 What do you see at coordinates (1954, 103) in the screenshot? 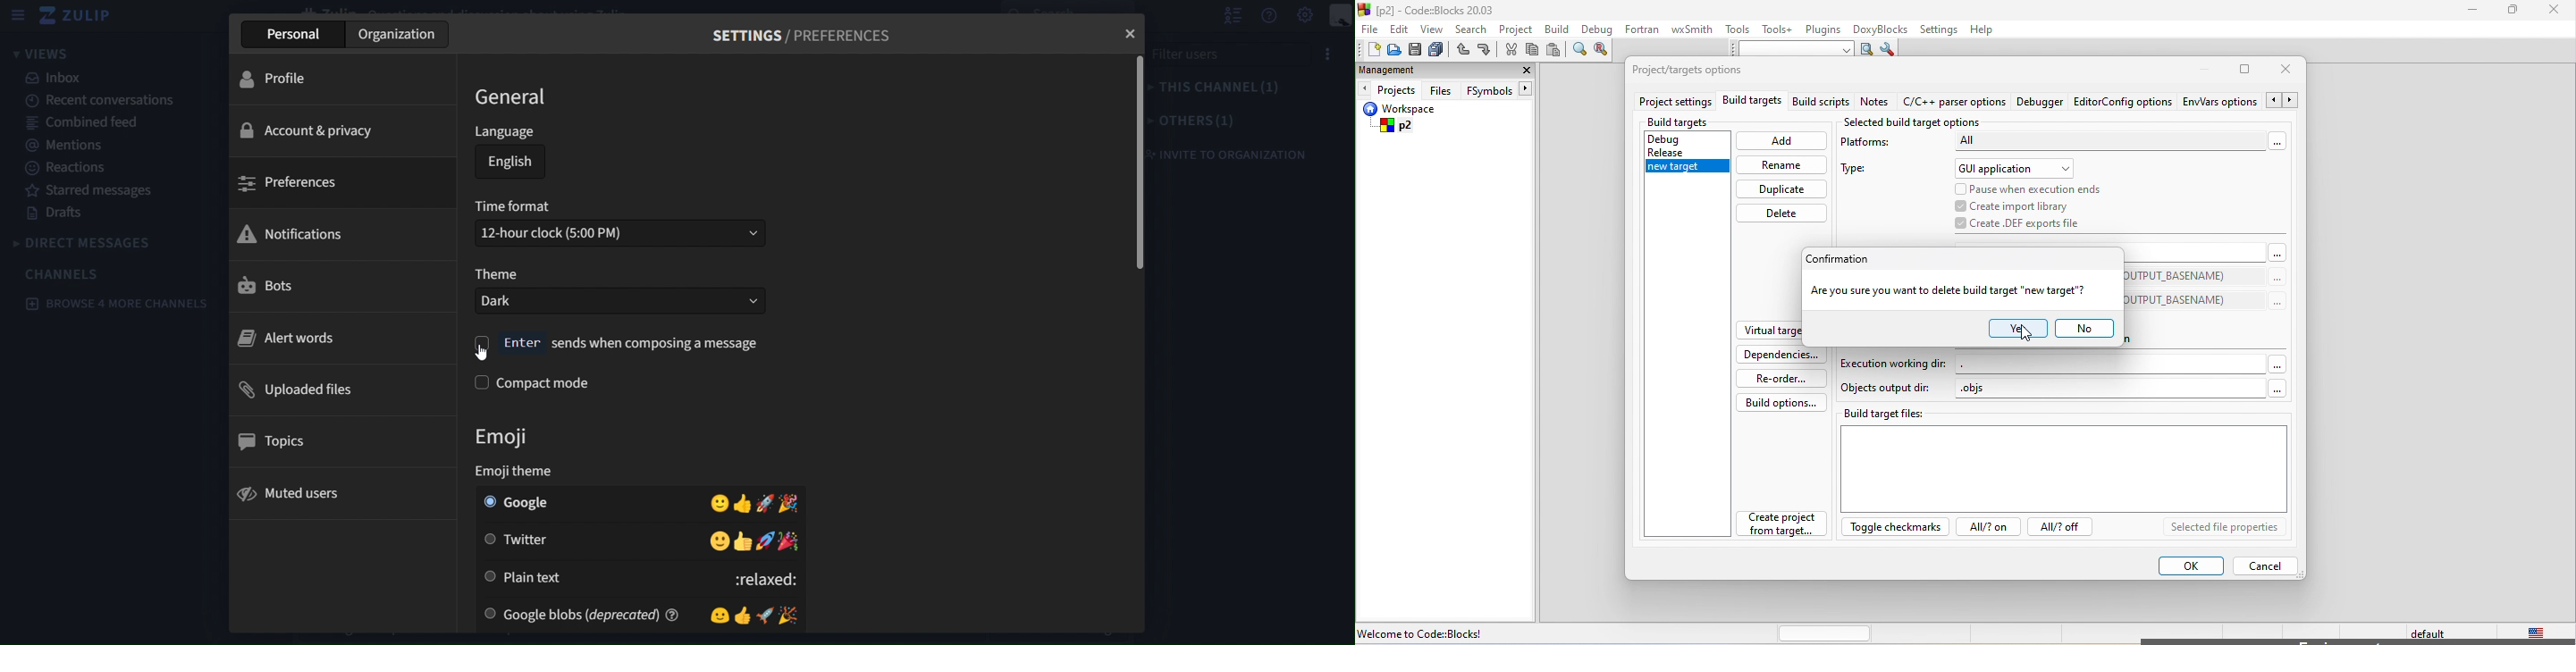
I see `c/c++ parser option` at bounding box center [1954, 103].